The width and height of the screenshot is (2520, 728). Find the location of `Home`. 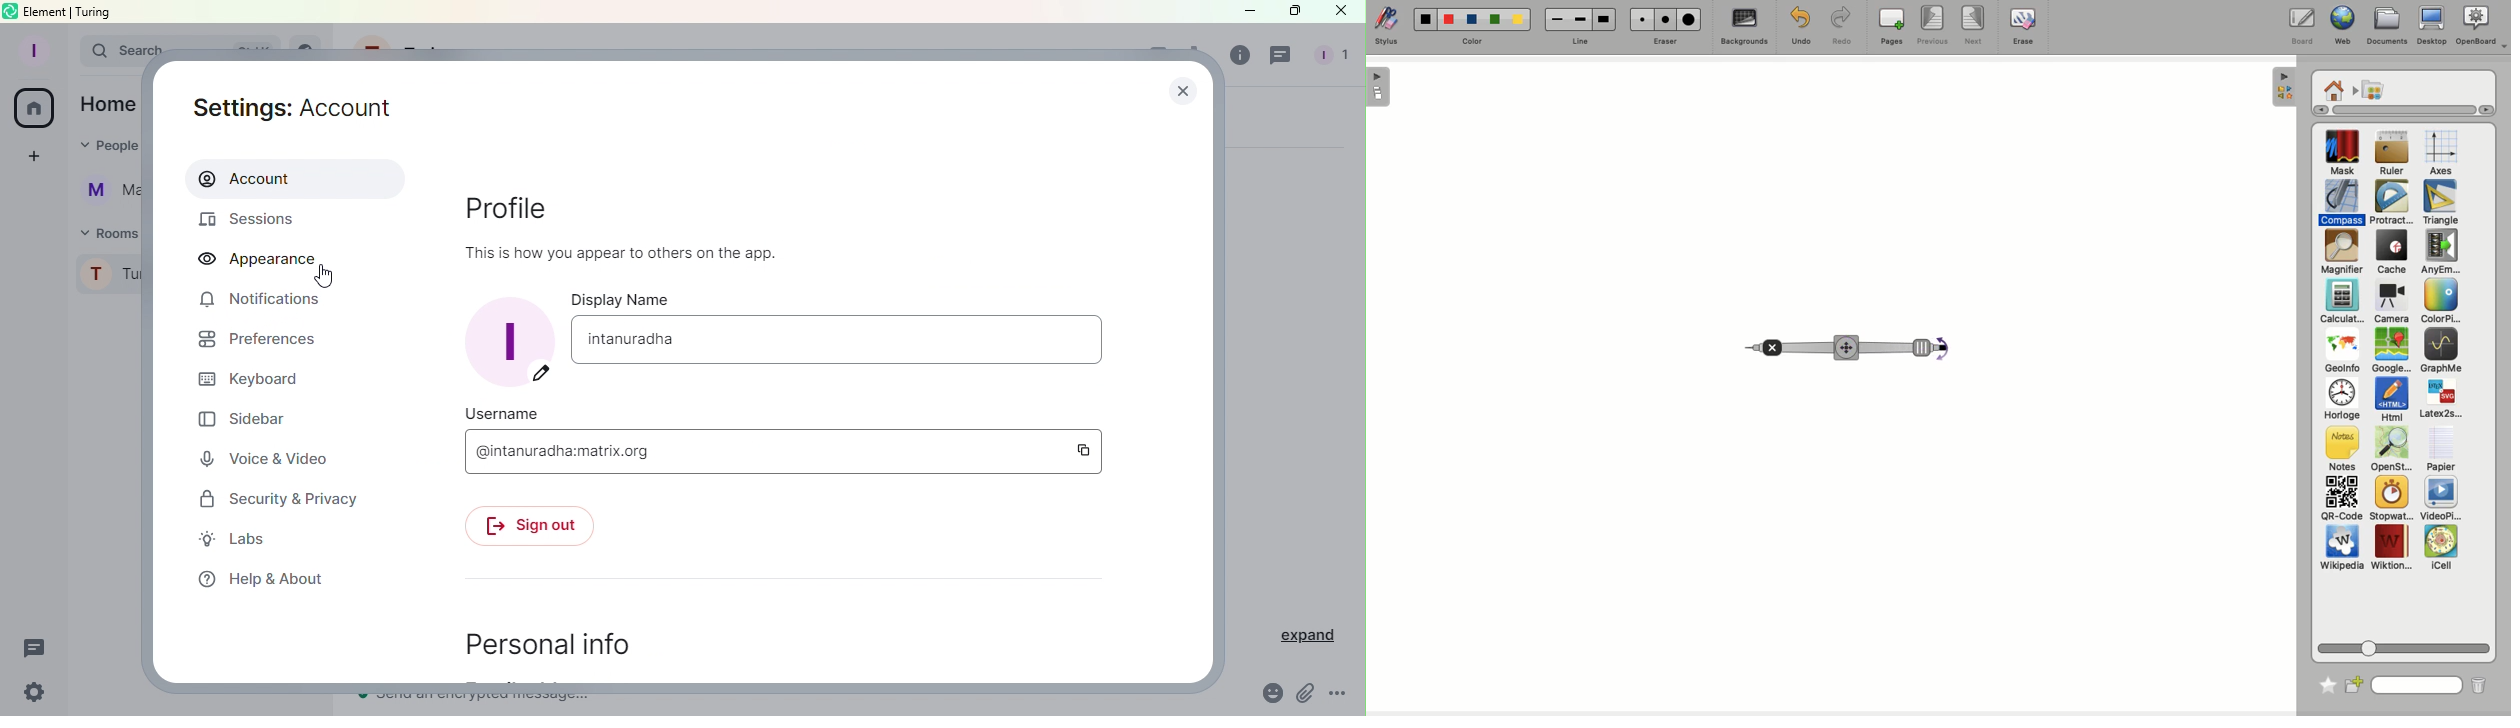

Home is located at coordinates (108, 107).